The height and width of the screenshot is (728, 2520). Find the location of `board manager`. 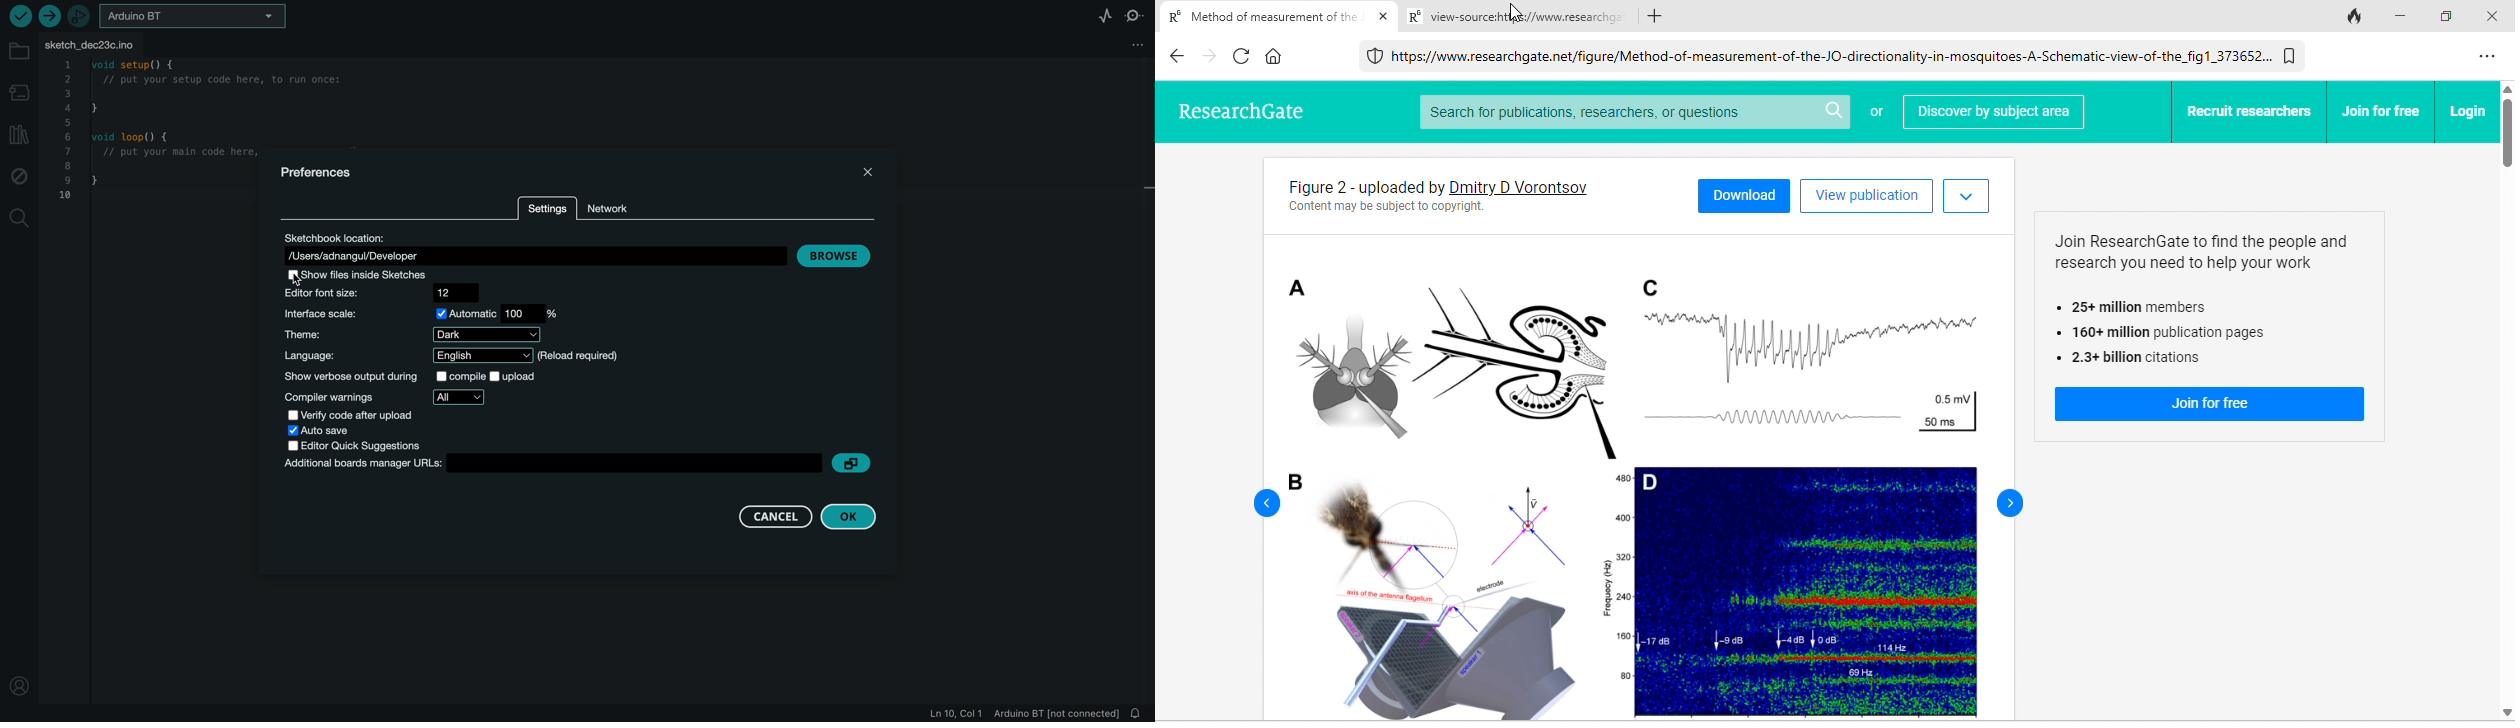

board manager is located at coordinates (21, 91).